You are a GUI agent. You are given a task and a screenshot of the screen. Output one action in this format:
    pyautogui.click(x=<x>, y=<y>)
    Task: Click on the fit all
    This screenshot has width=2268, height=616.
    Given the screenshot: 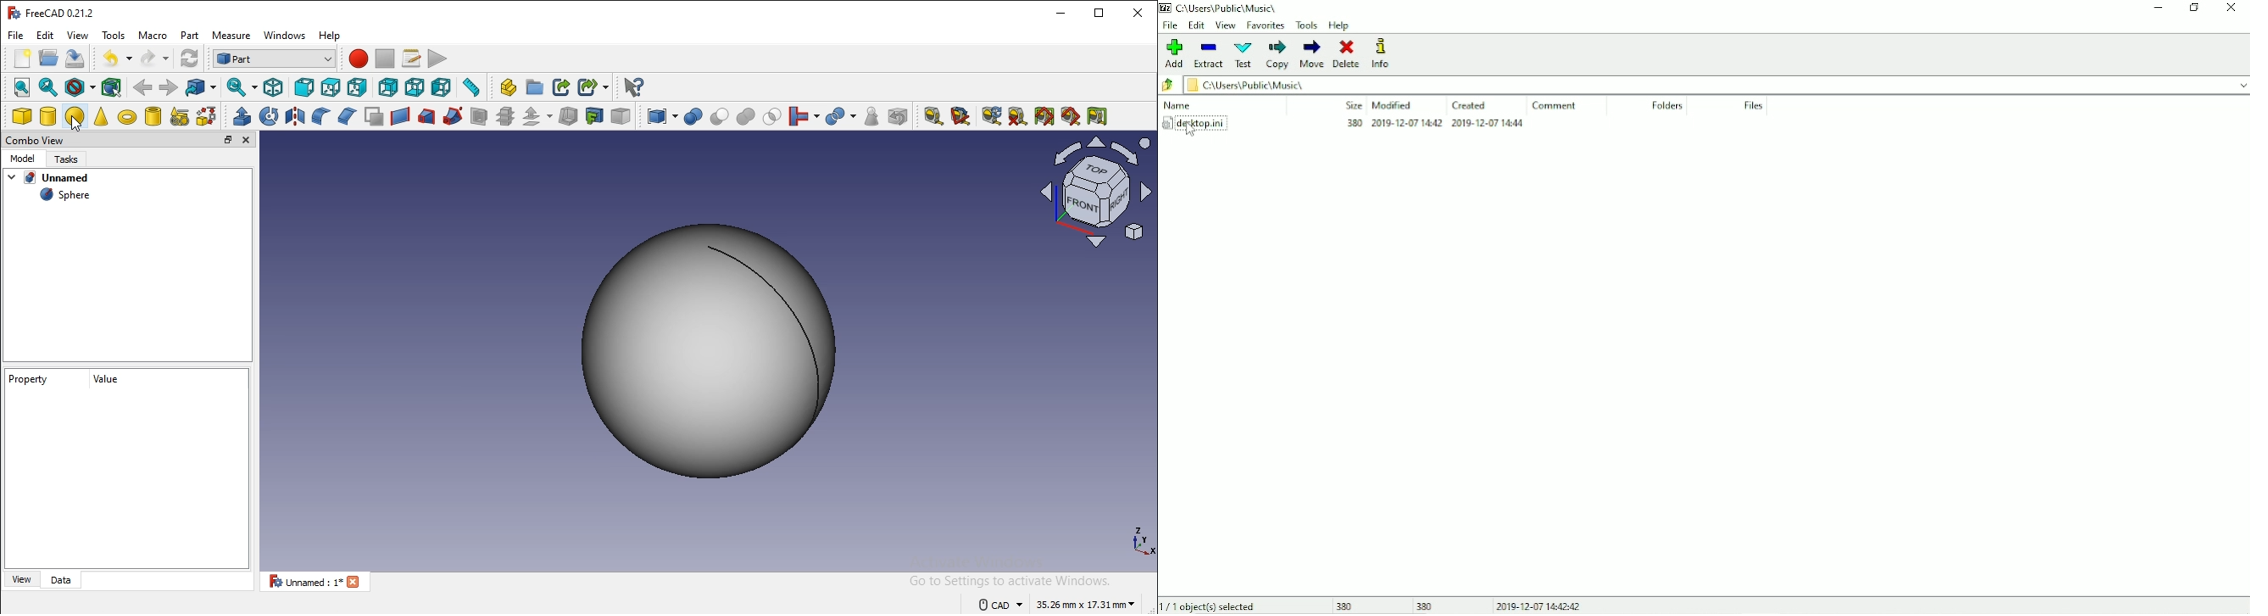 What is the action you would take?
    pyautogui.click(x=23, y=87)
    